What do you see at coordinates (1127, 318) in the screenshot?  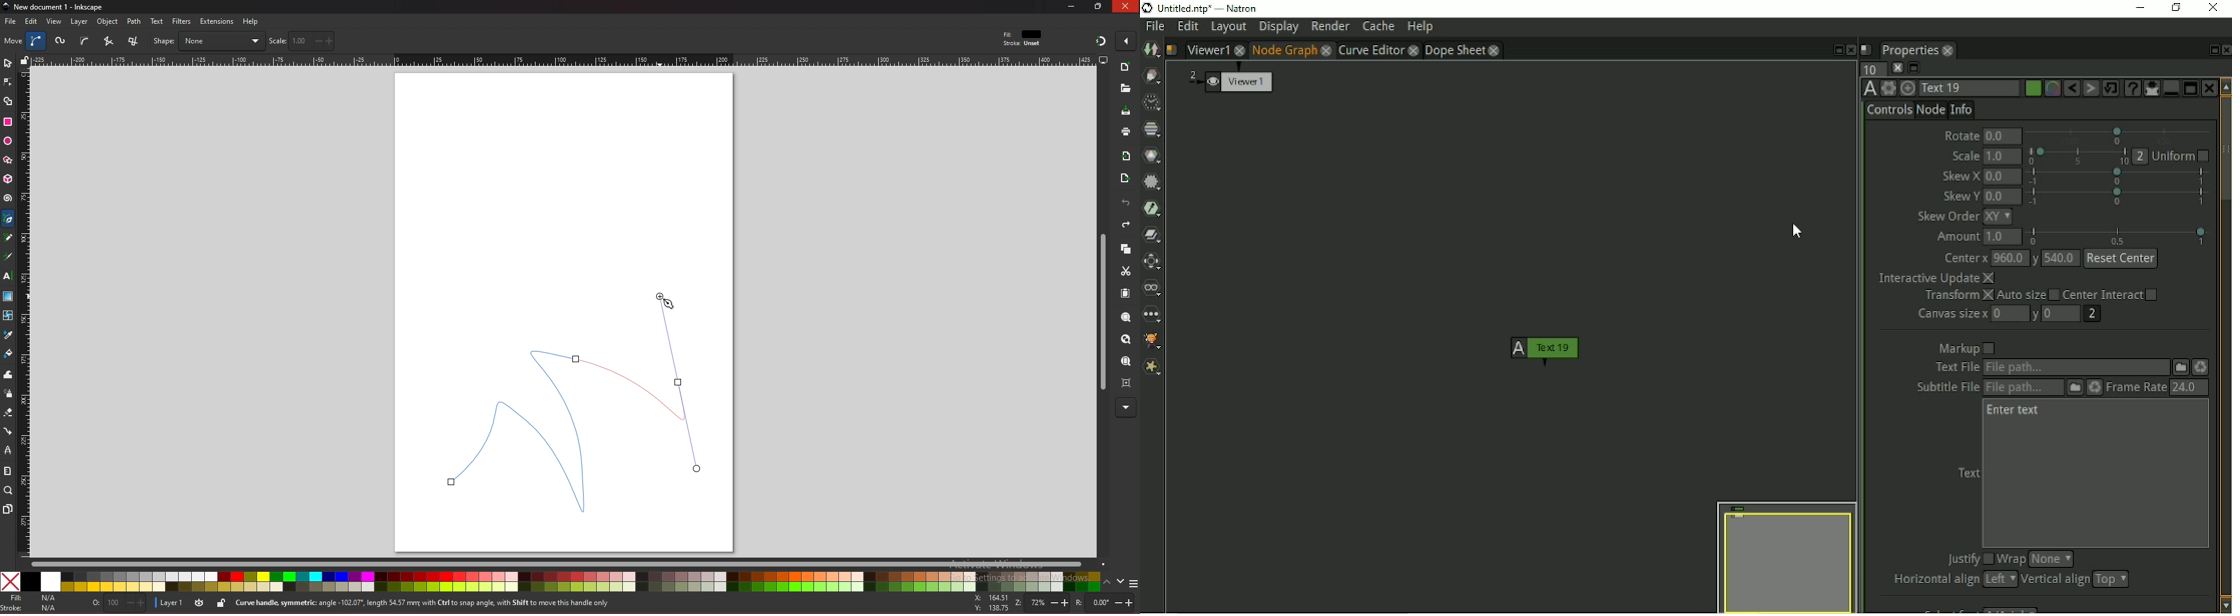 I see `zoom selection` at bounding box center [1127, 318].